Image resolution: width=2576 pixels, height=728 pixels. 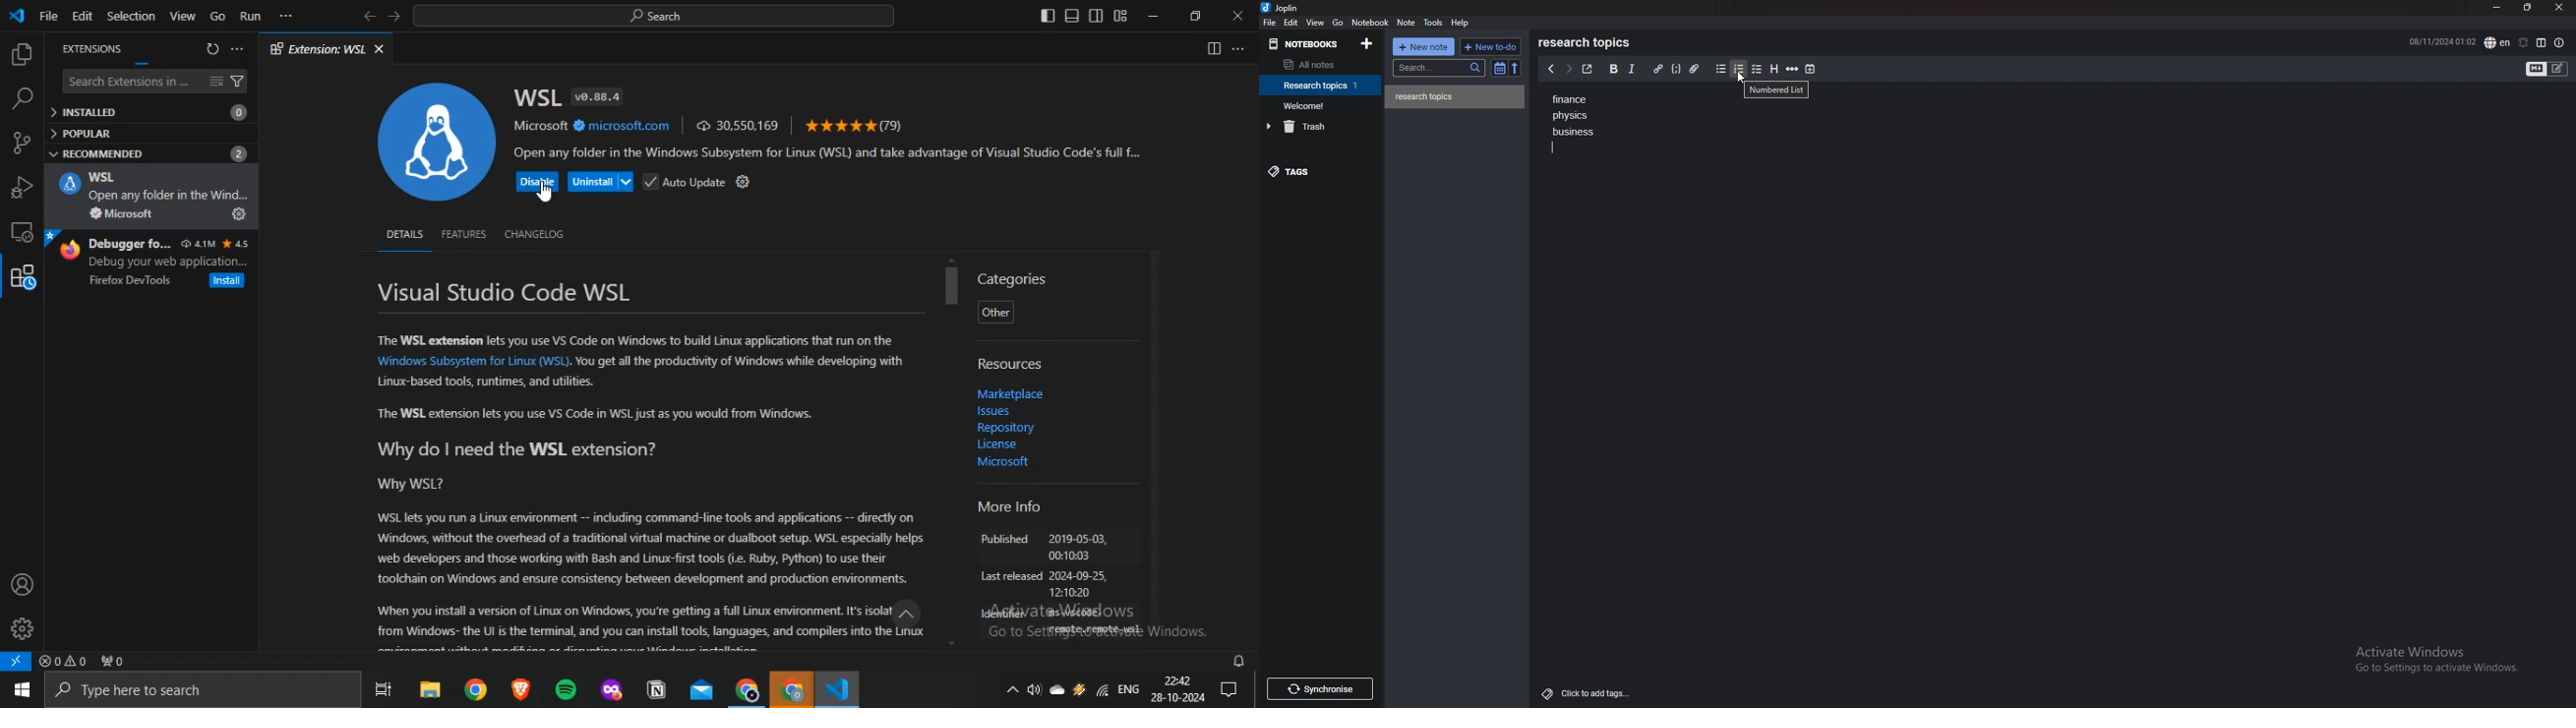 I want to click on bold, so click(x=1612, y=69).